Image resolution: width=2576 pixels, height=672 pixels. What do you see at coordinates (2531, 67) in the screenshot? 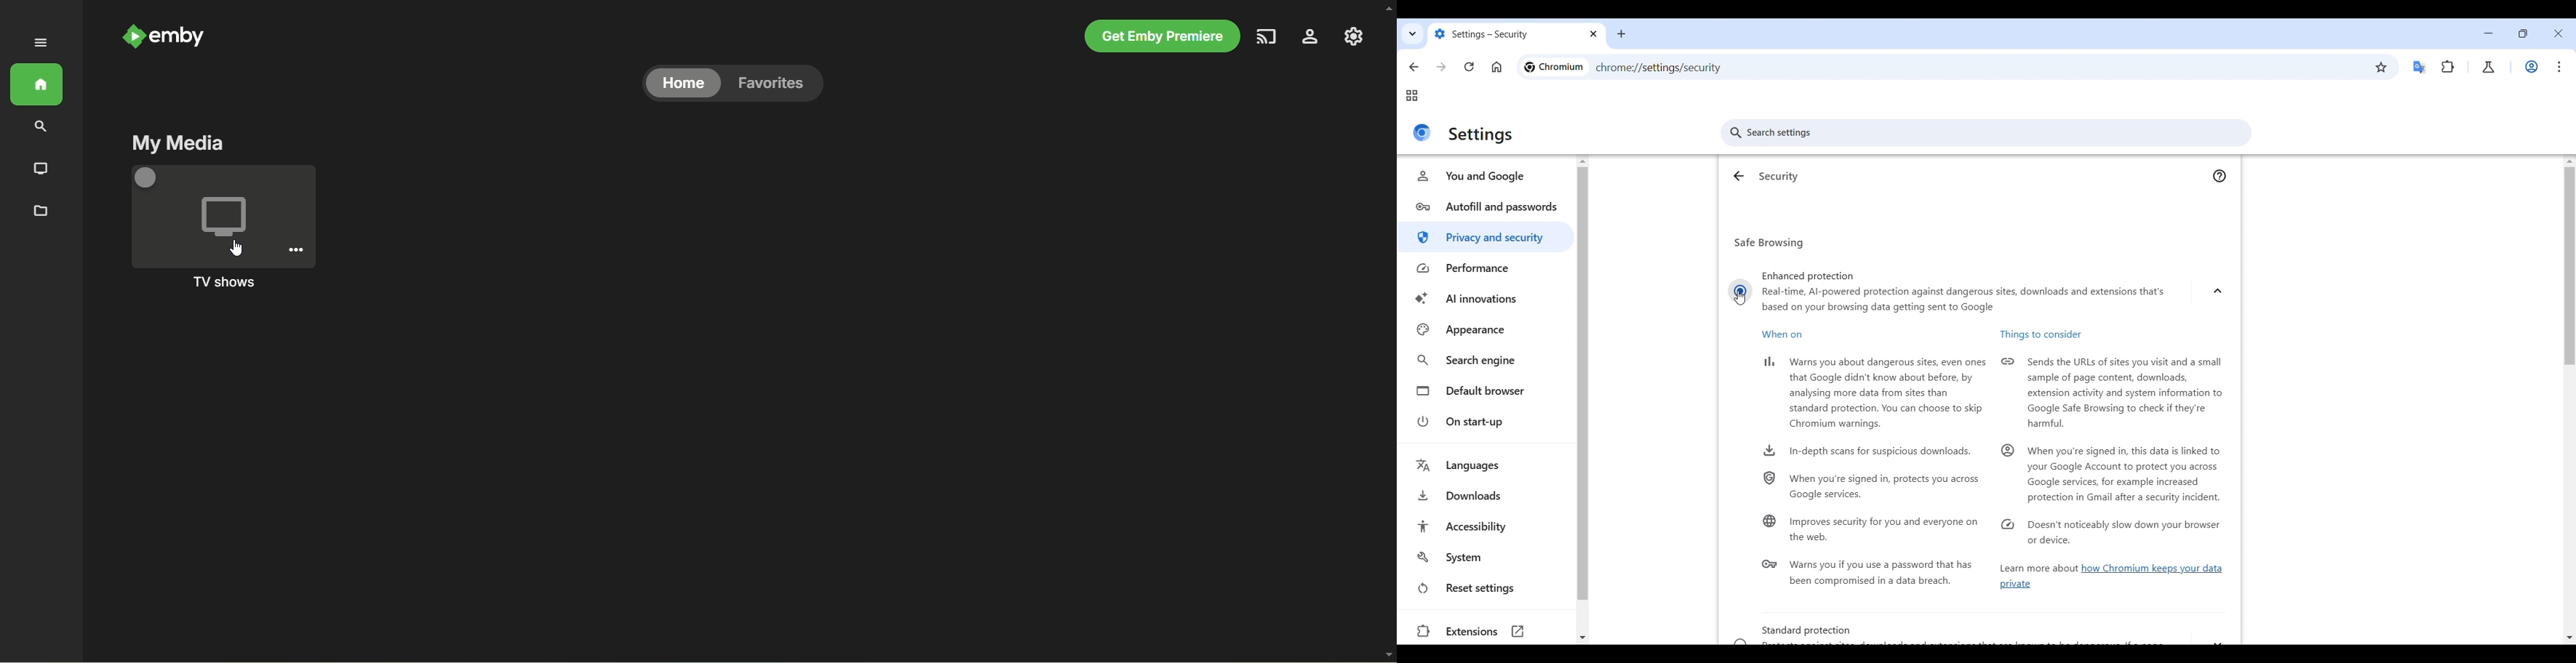
I see `Work` at bounding box center [2531, 67].